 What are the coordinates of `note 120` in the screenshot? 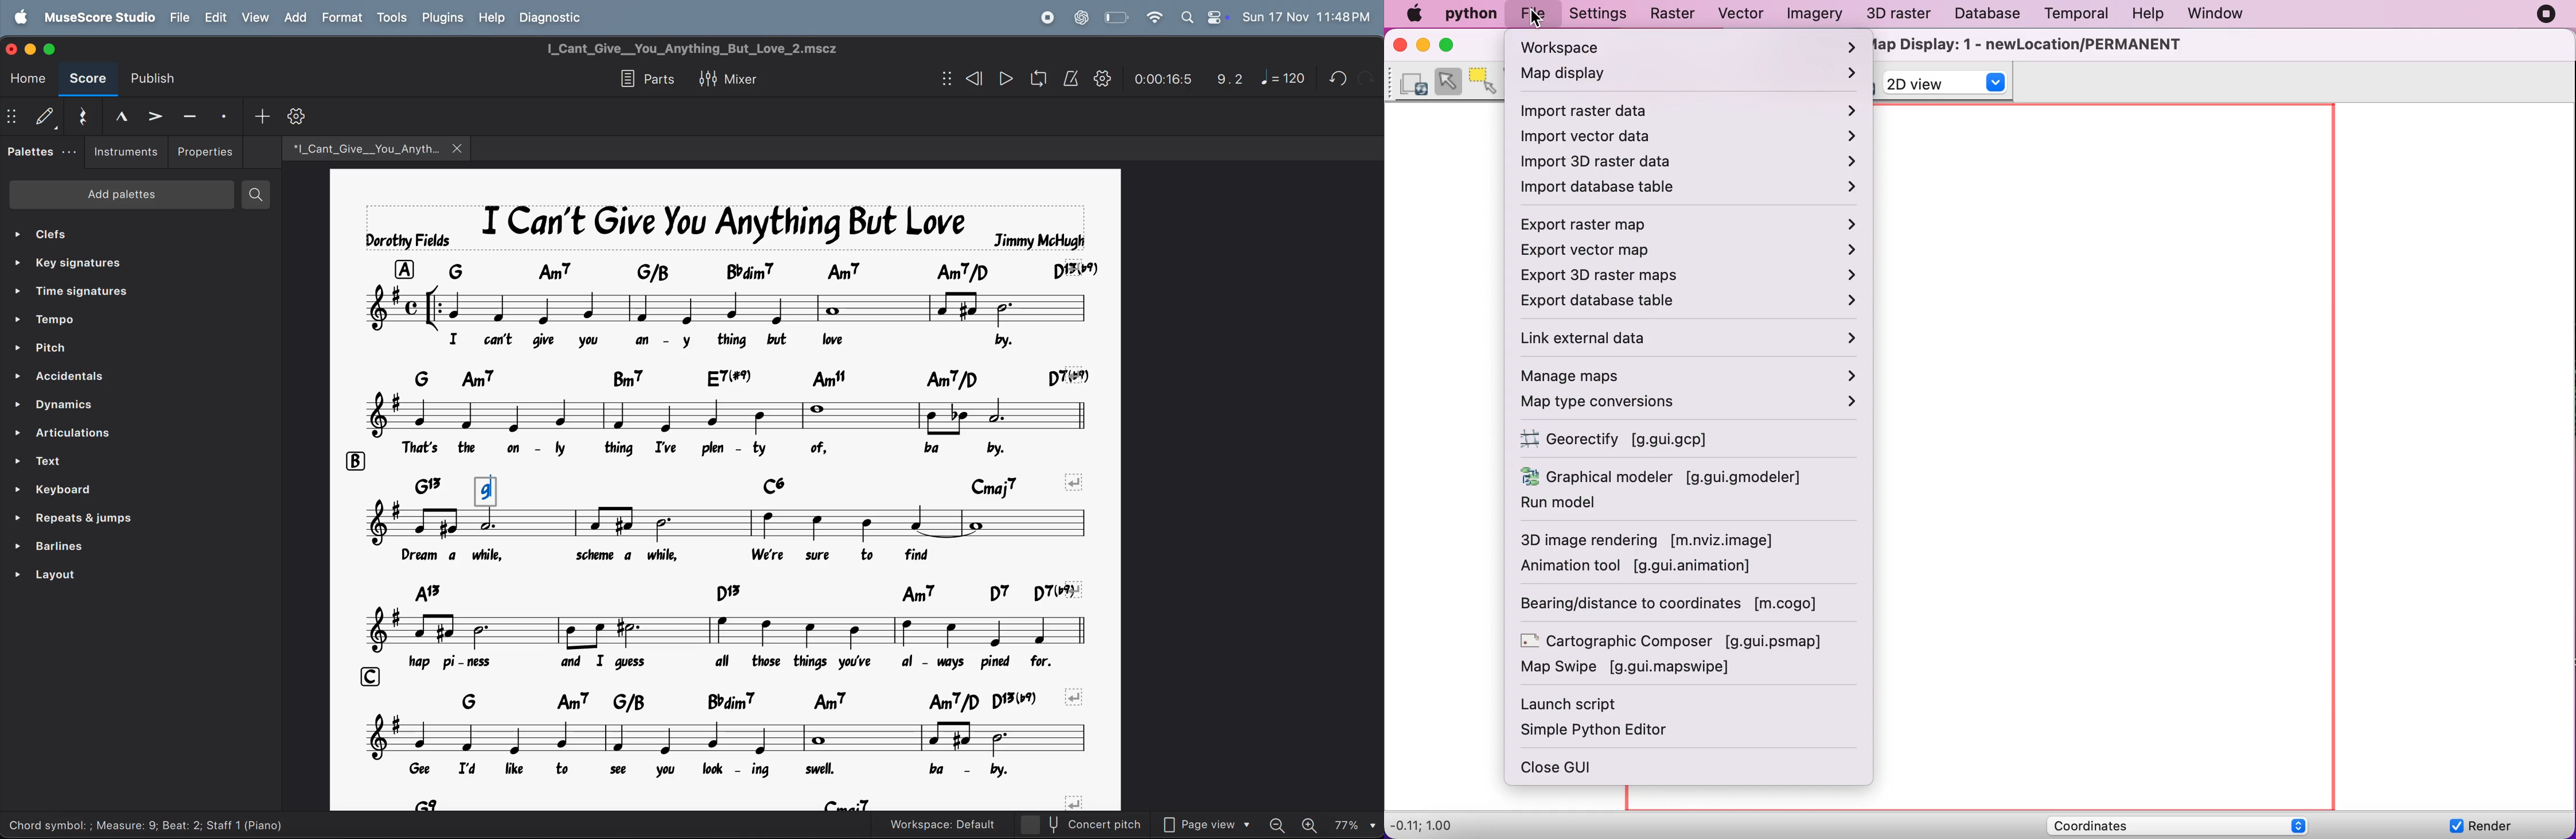 It's located at (1282, 78).